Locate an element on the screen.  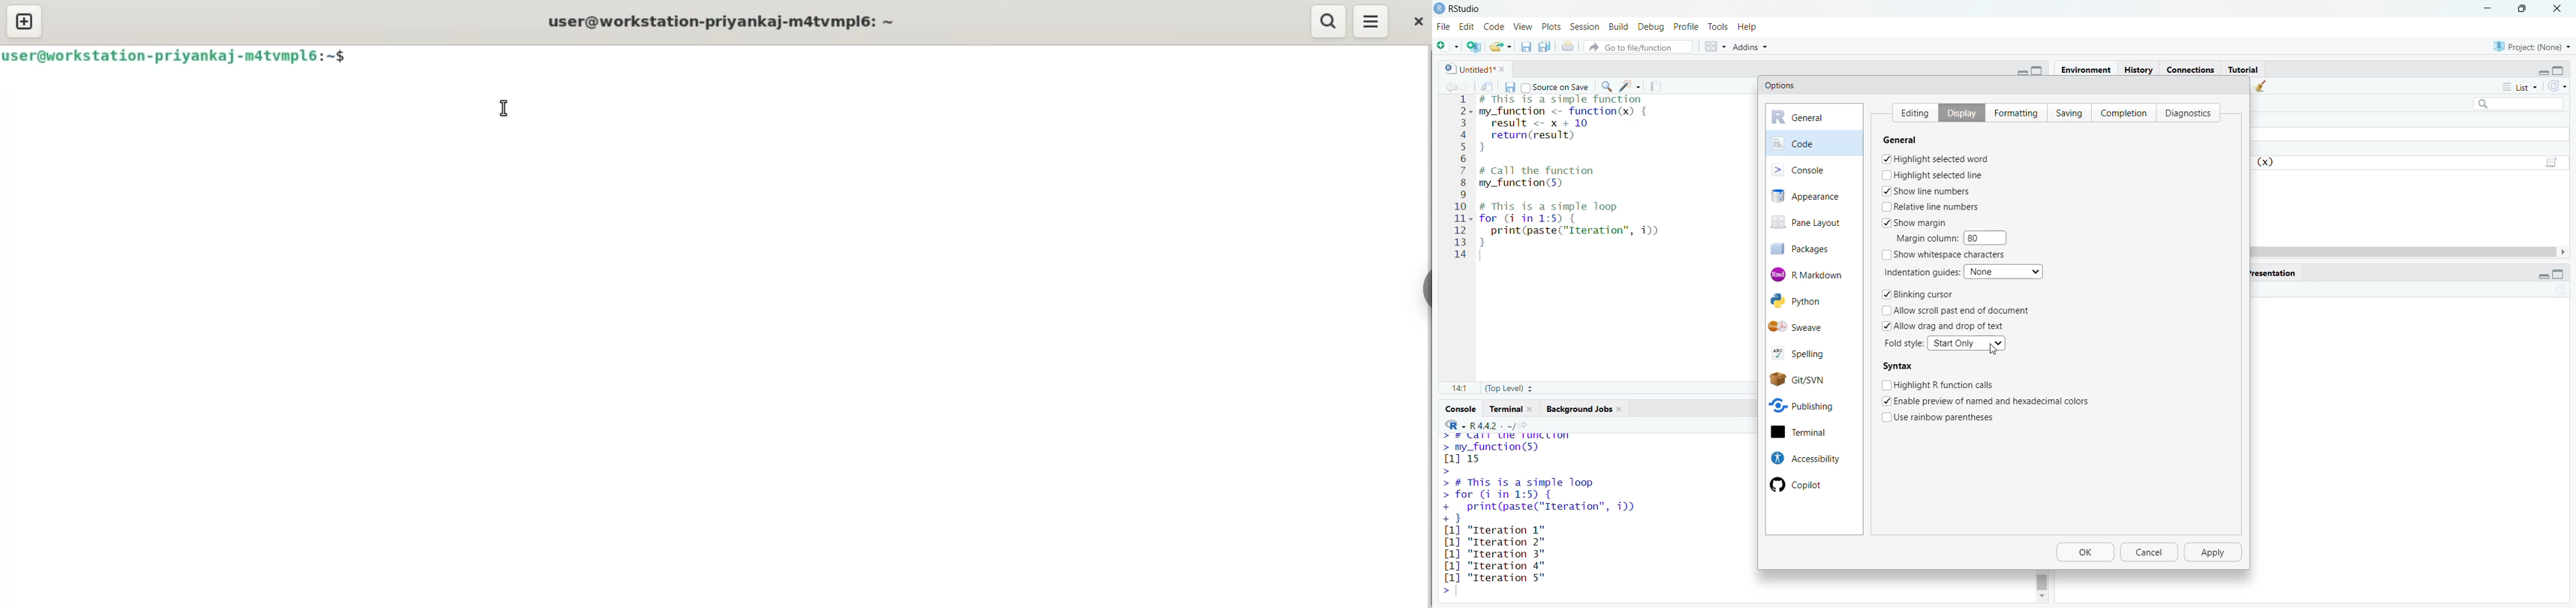
code to call the function is located at coordinates (1564, 178).